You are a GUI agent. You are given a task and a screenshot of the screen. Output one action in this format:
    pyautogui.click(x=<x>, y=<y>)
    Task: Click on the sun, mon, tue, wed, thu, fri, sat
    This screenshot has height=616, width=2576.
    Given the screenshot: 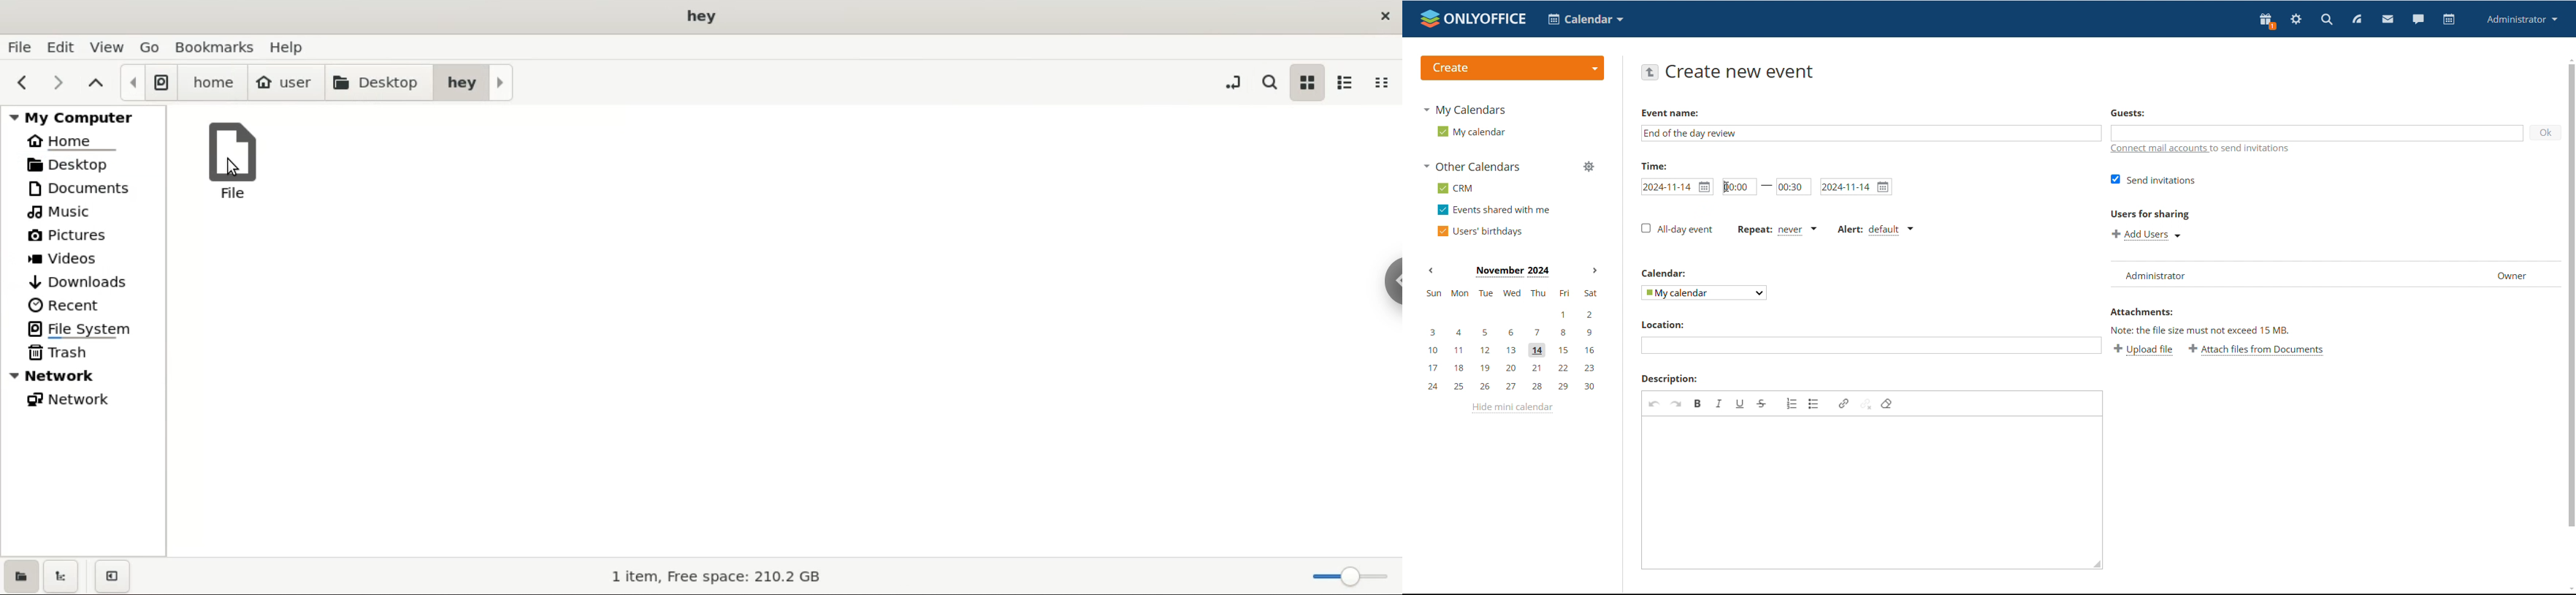 What is the action you would take?
    pyautogui.click(x=1511, y=293)
    